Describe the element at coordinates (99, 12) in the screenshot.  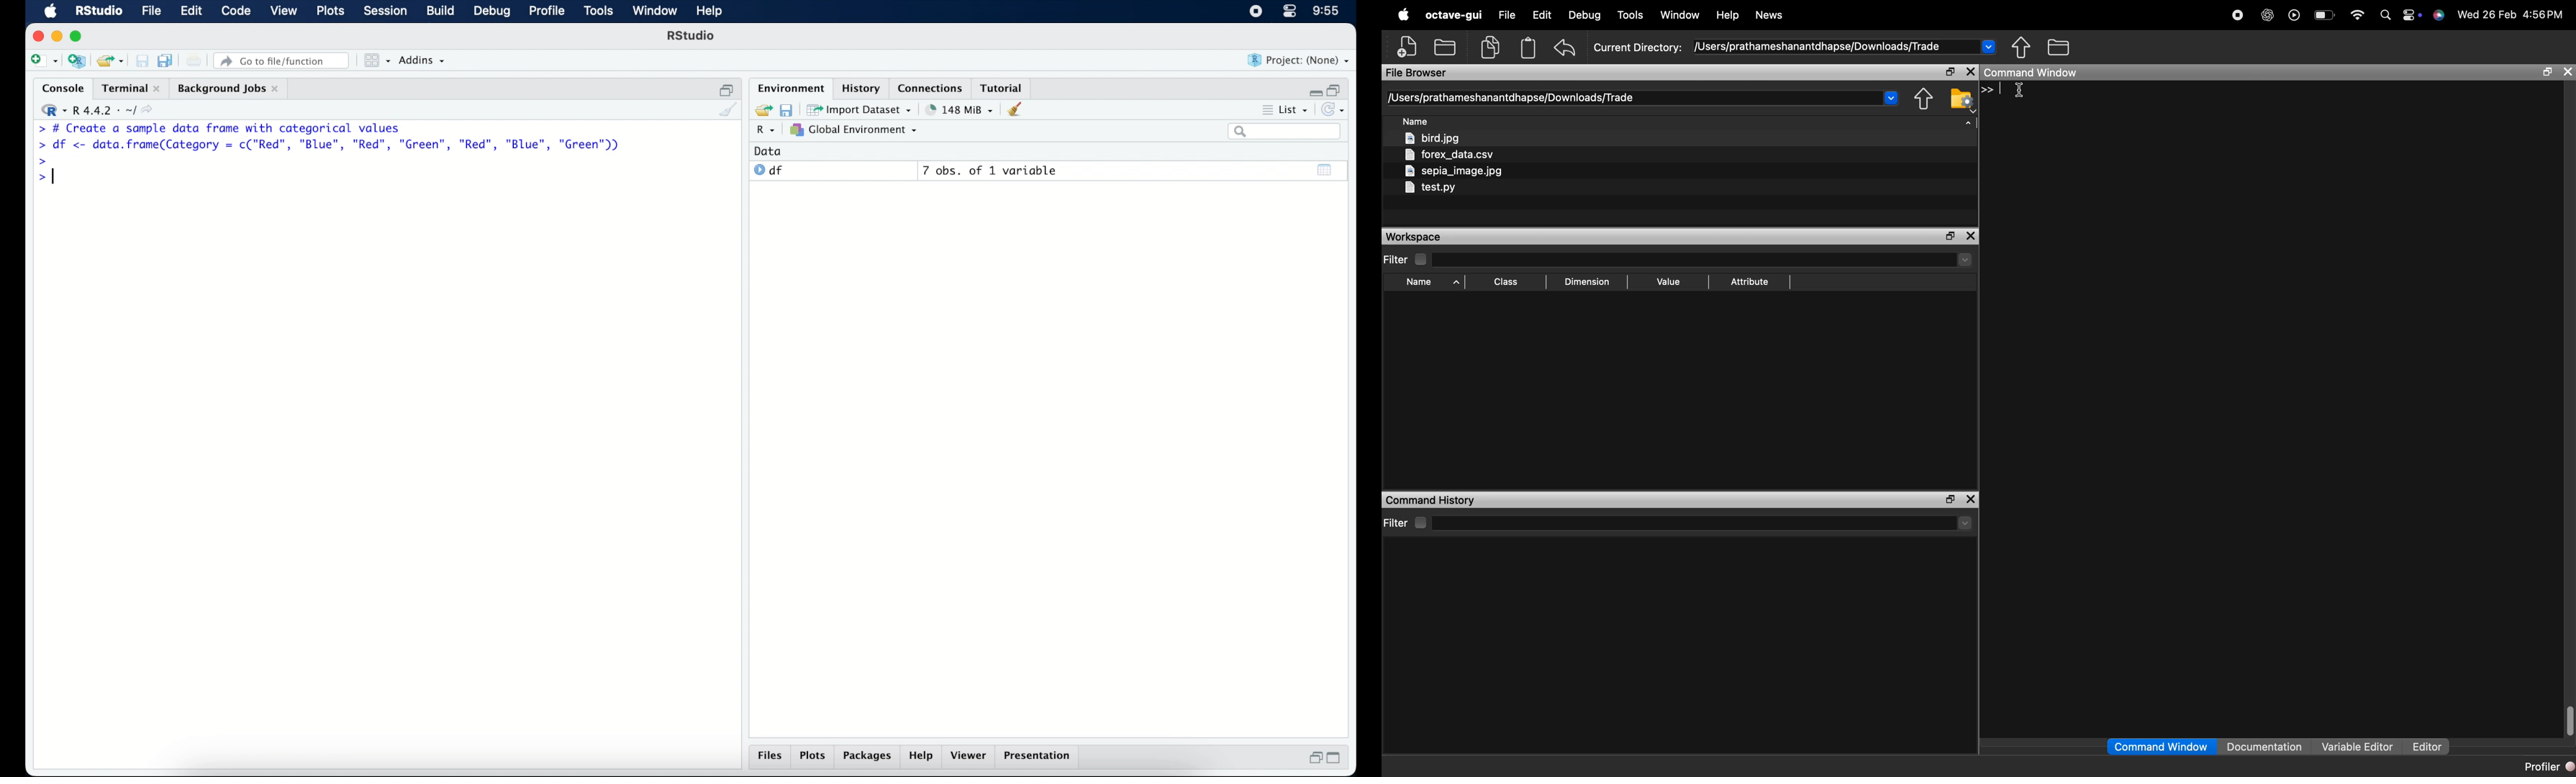
I see `R studio` at that location.